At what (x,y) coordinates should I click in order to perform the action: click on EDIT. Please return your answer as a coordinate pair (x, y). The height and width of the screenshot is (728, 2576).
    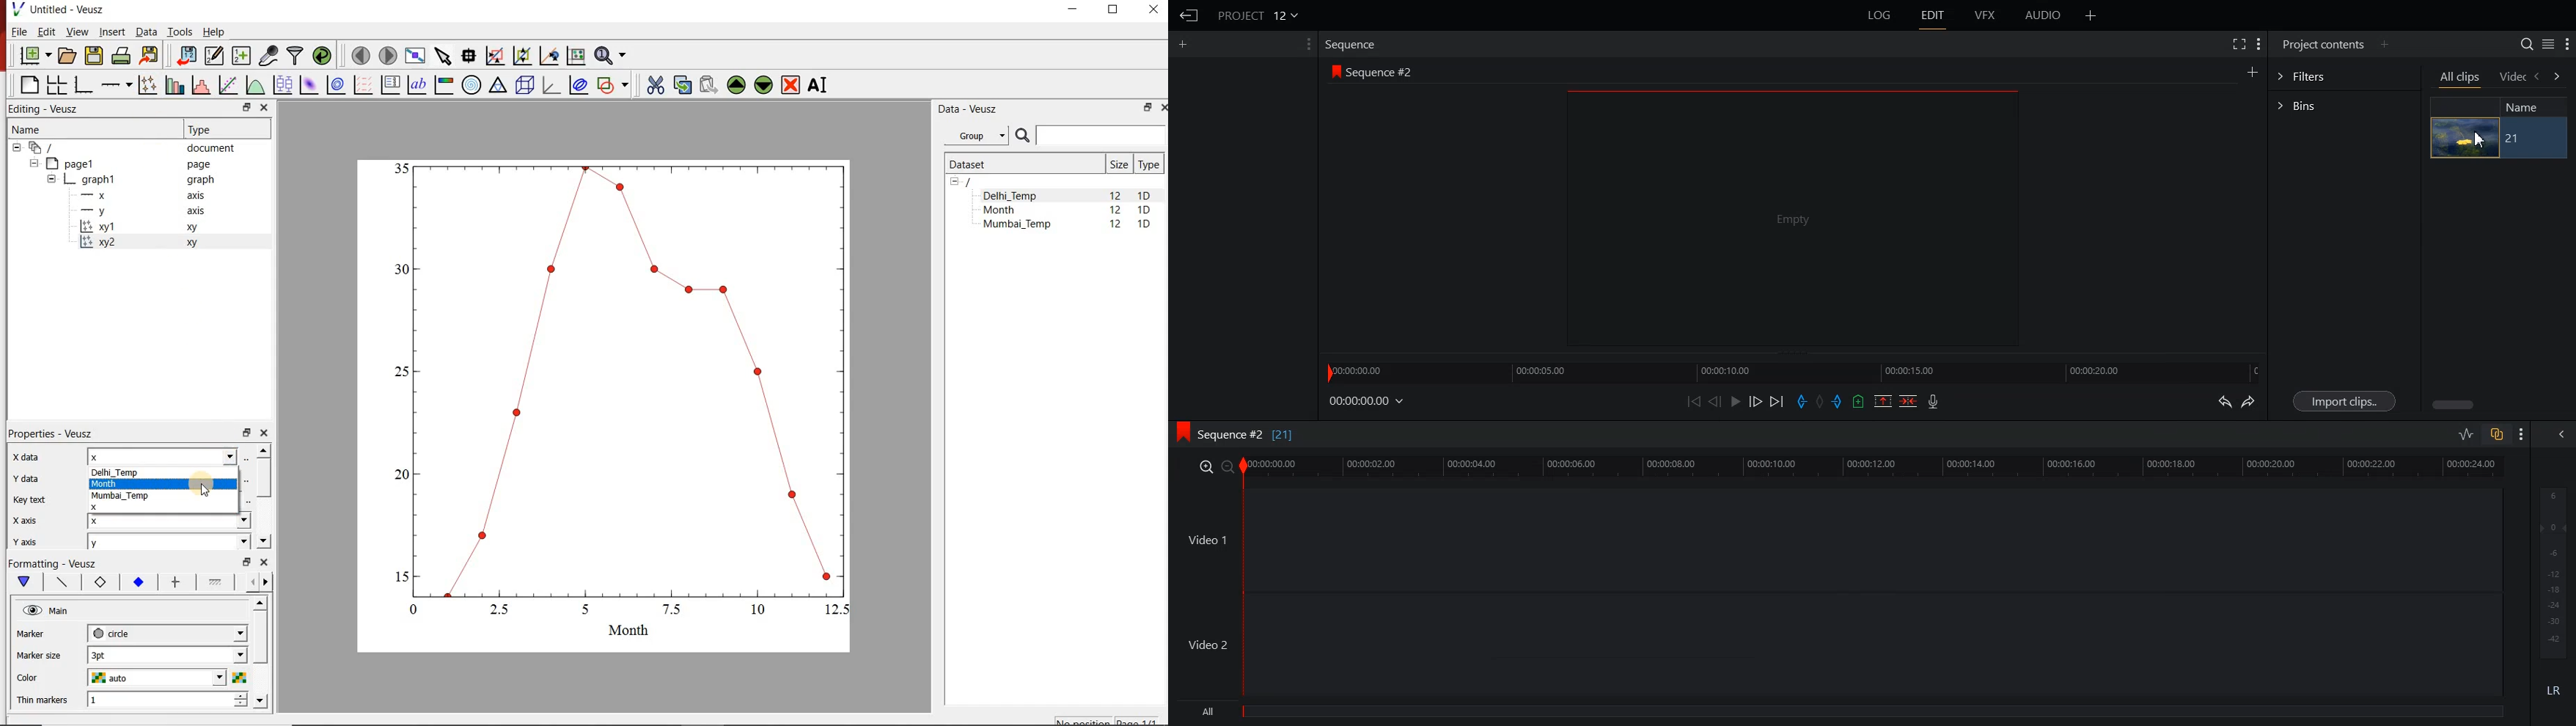
    Looking at the image, I should click on (1935, 15).